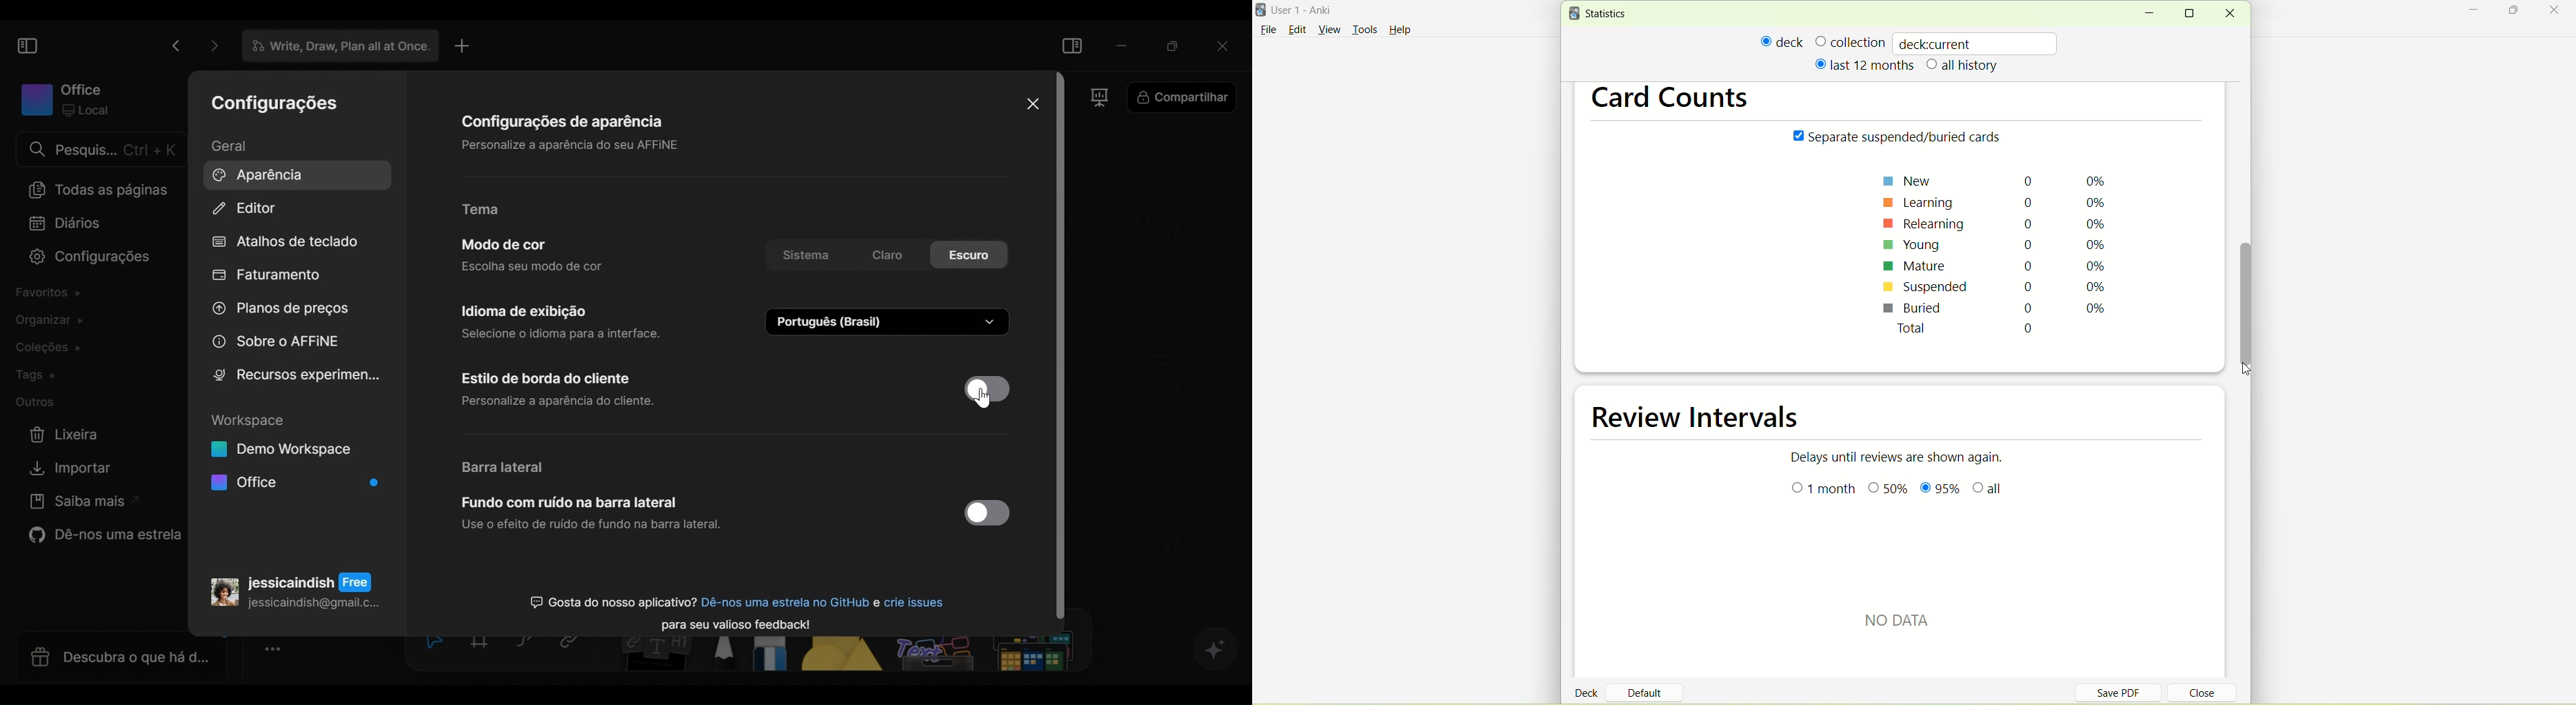  What do you see at coordinates (66, 224) in the screenshot?
I see `Journal` at bounding box center [66, 224].